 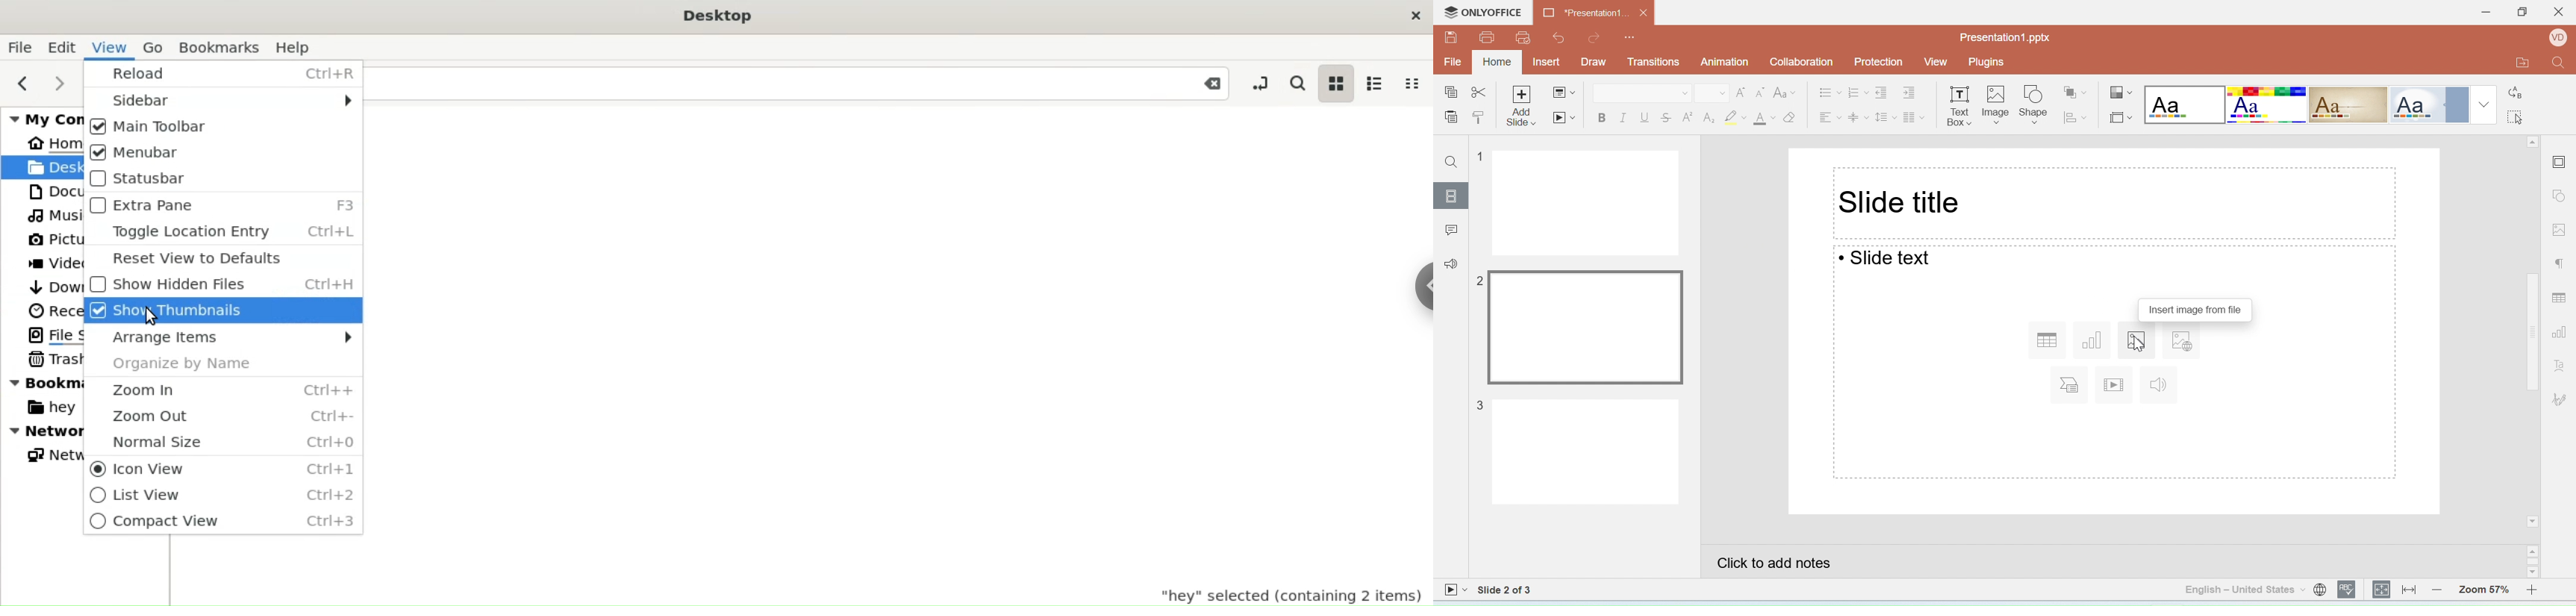 I want to click on insert link, so click(x=2179, y=343).